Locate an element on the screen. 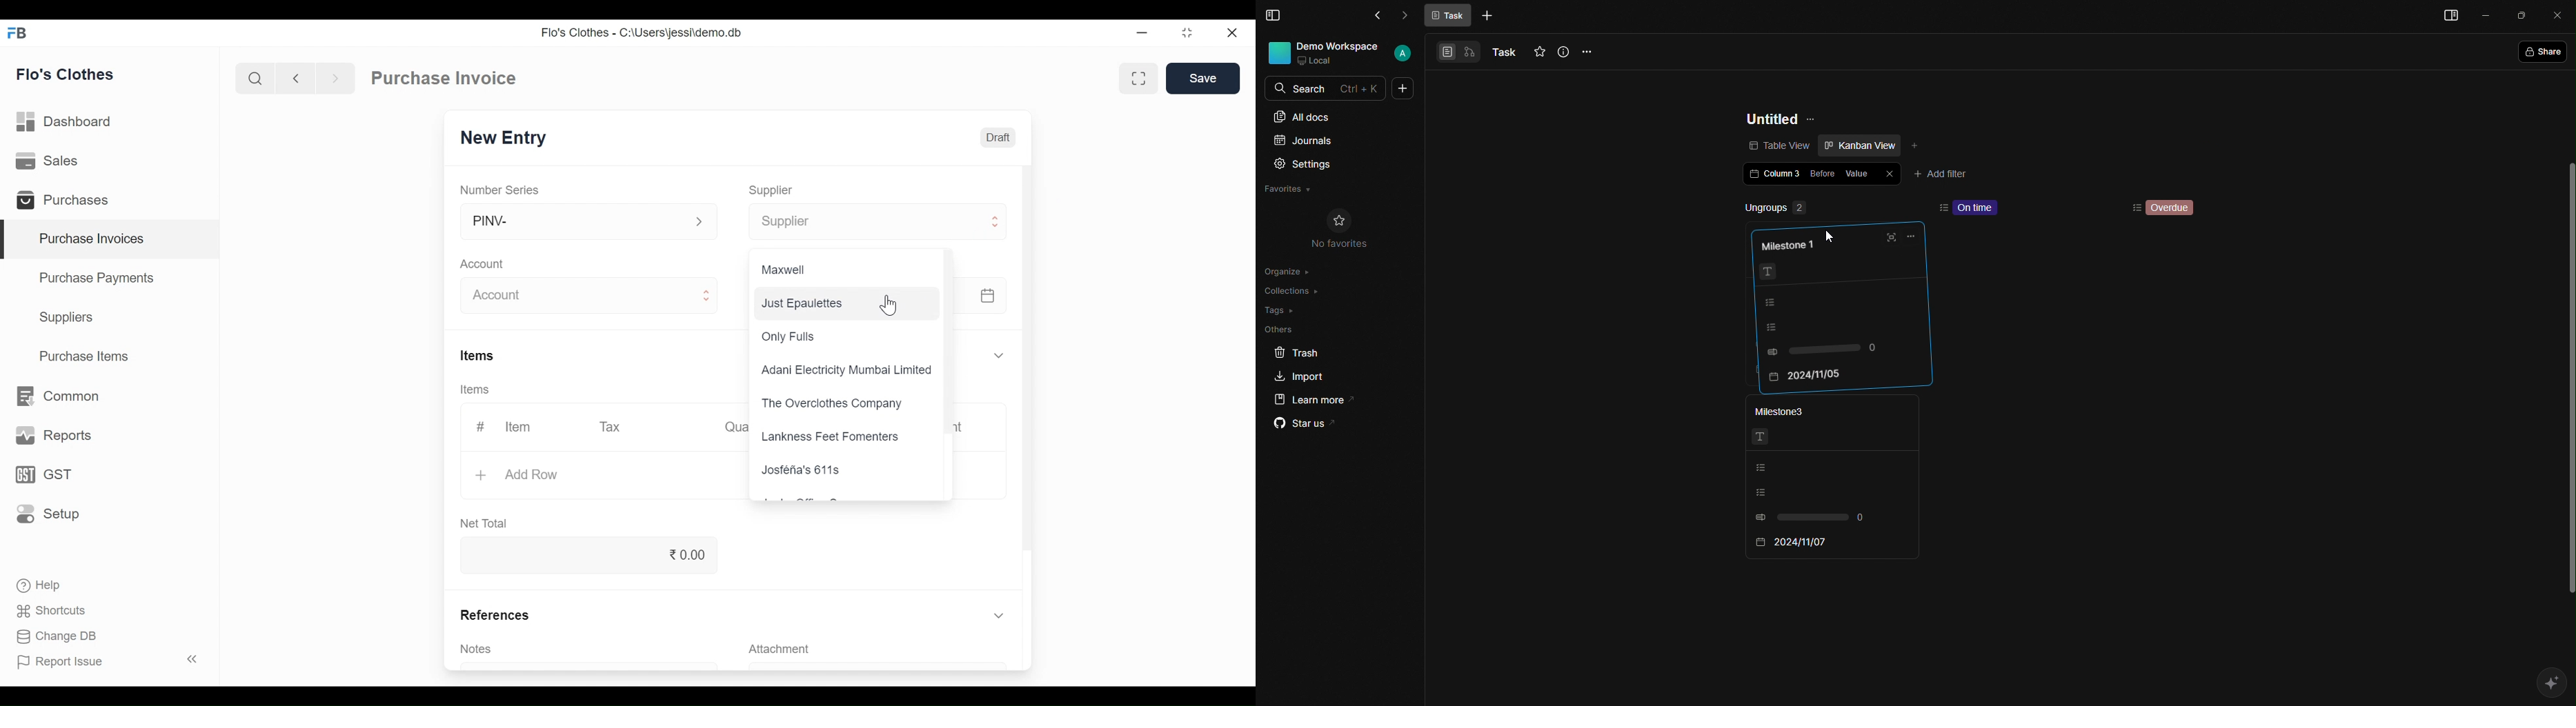 This screenshot has height=728, width=2576. Items is located at coordinates (477, 355).